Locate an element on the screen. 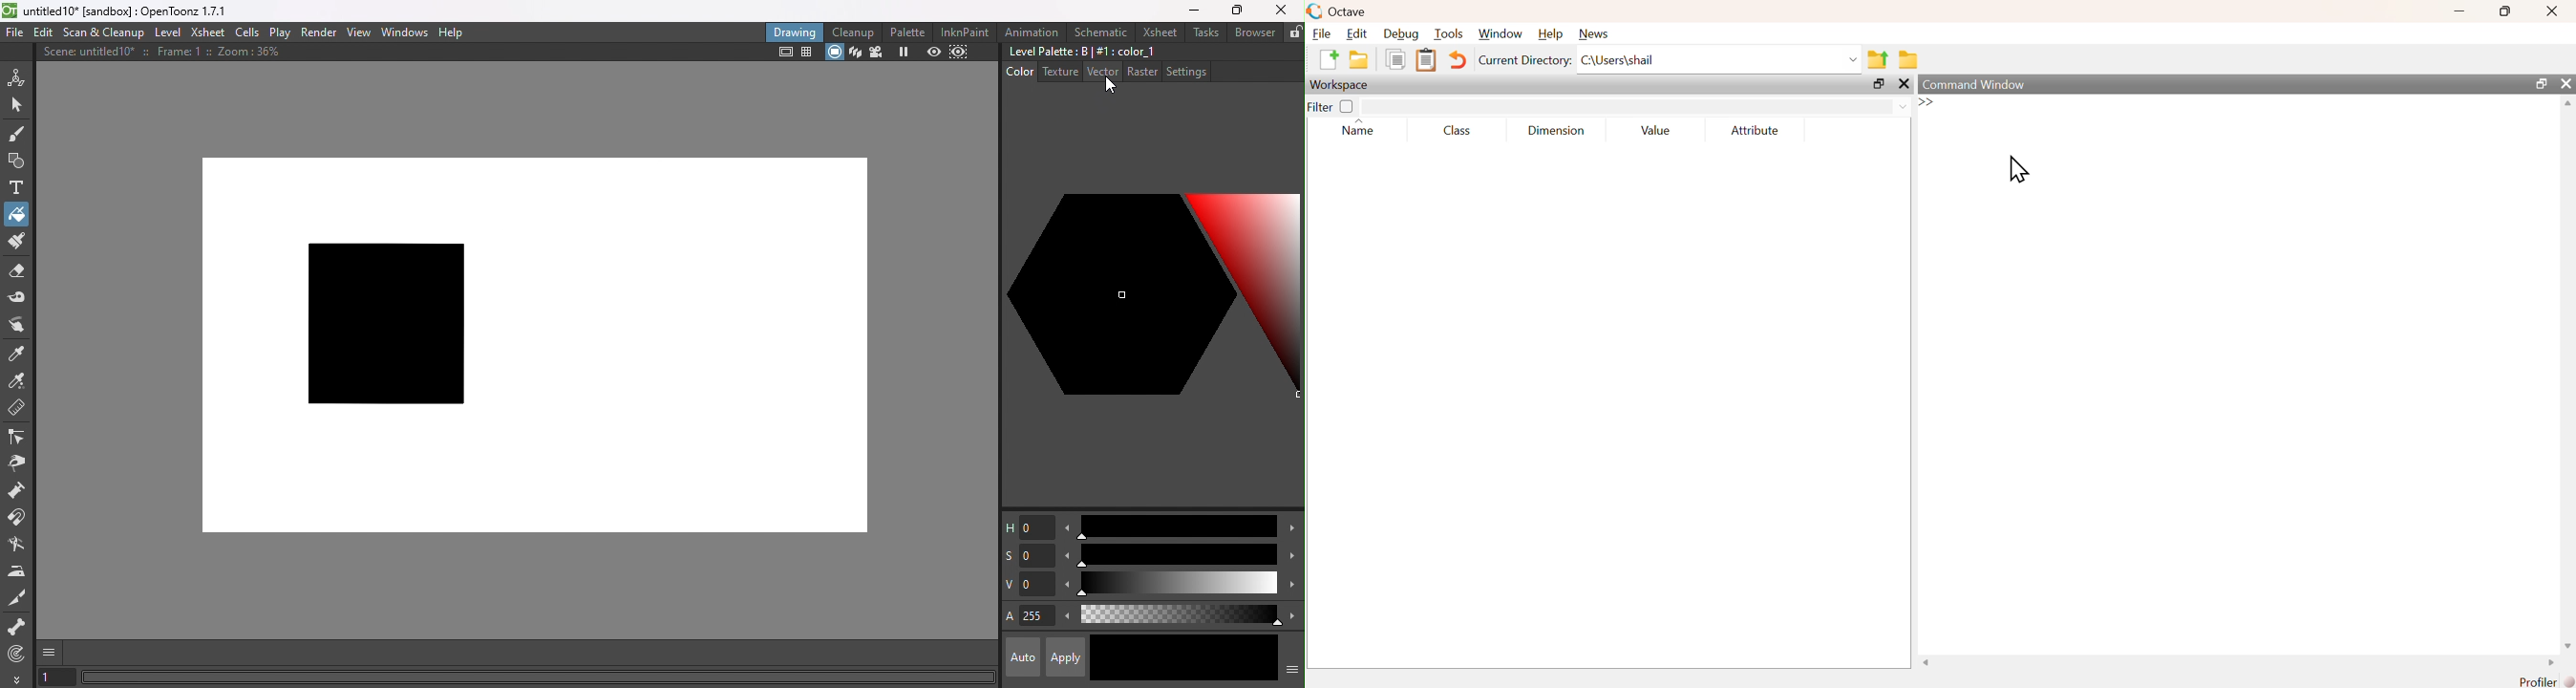 The width and height of the screenshot is (2576, 700). cursor is located at coordinates (2018, 171).